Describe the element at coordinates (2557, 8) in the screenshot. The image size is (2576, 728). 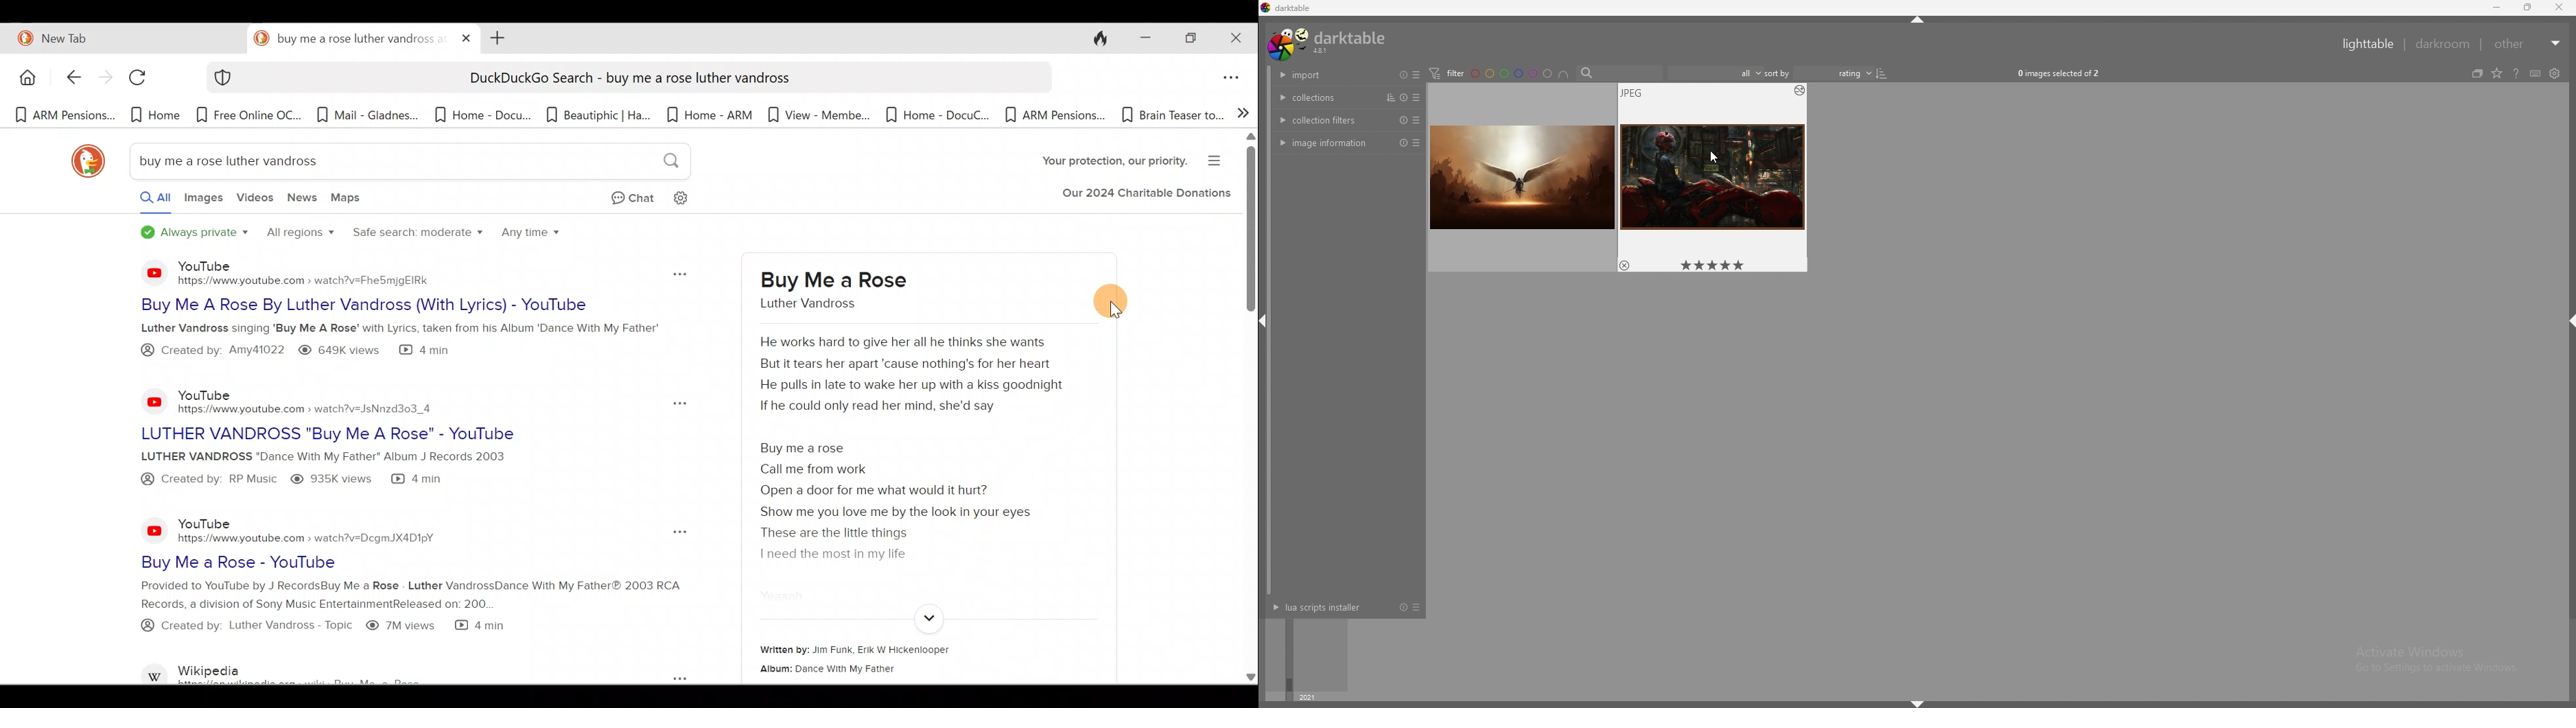
I see `close` at that location.